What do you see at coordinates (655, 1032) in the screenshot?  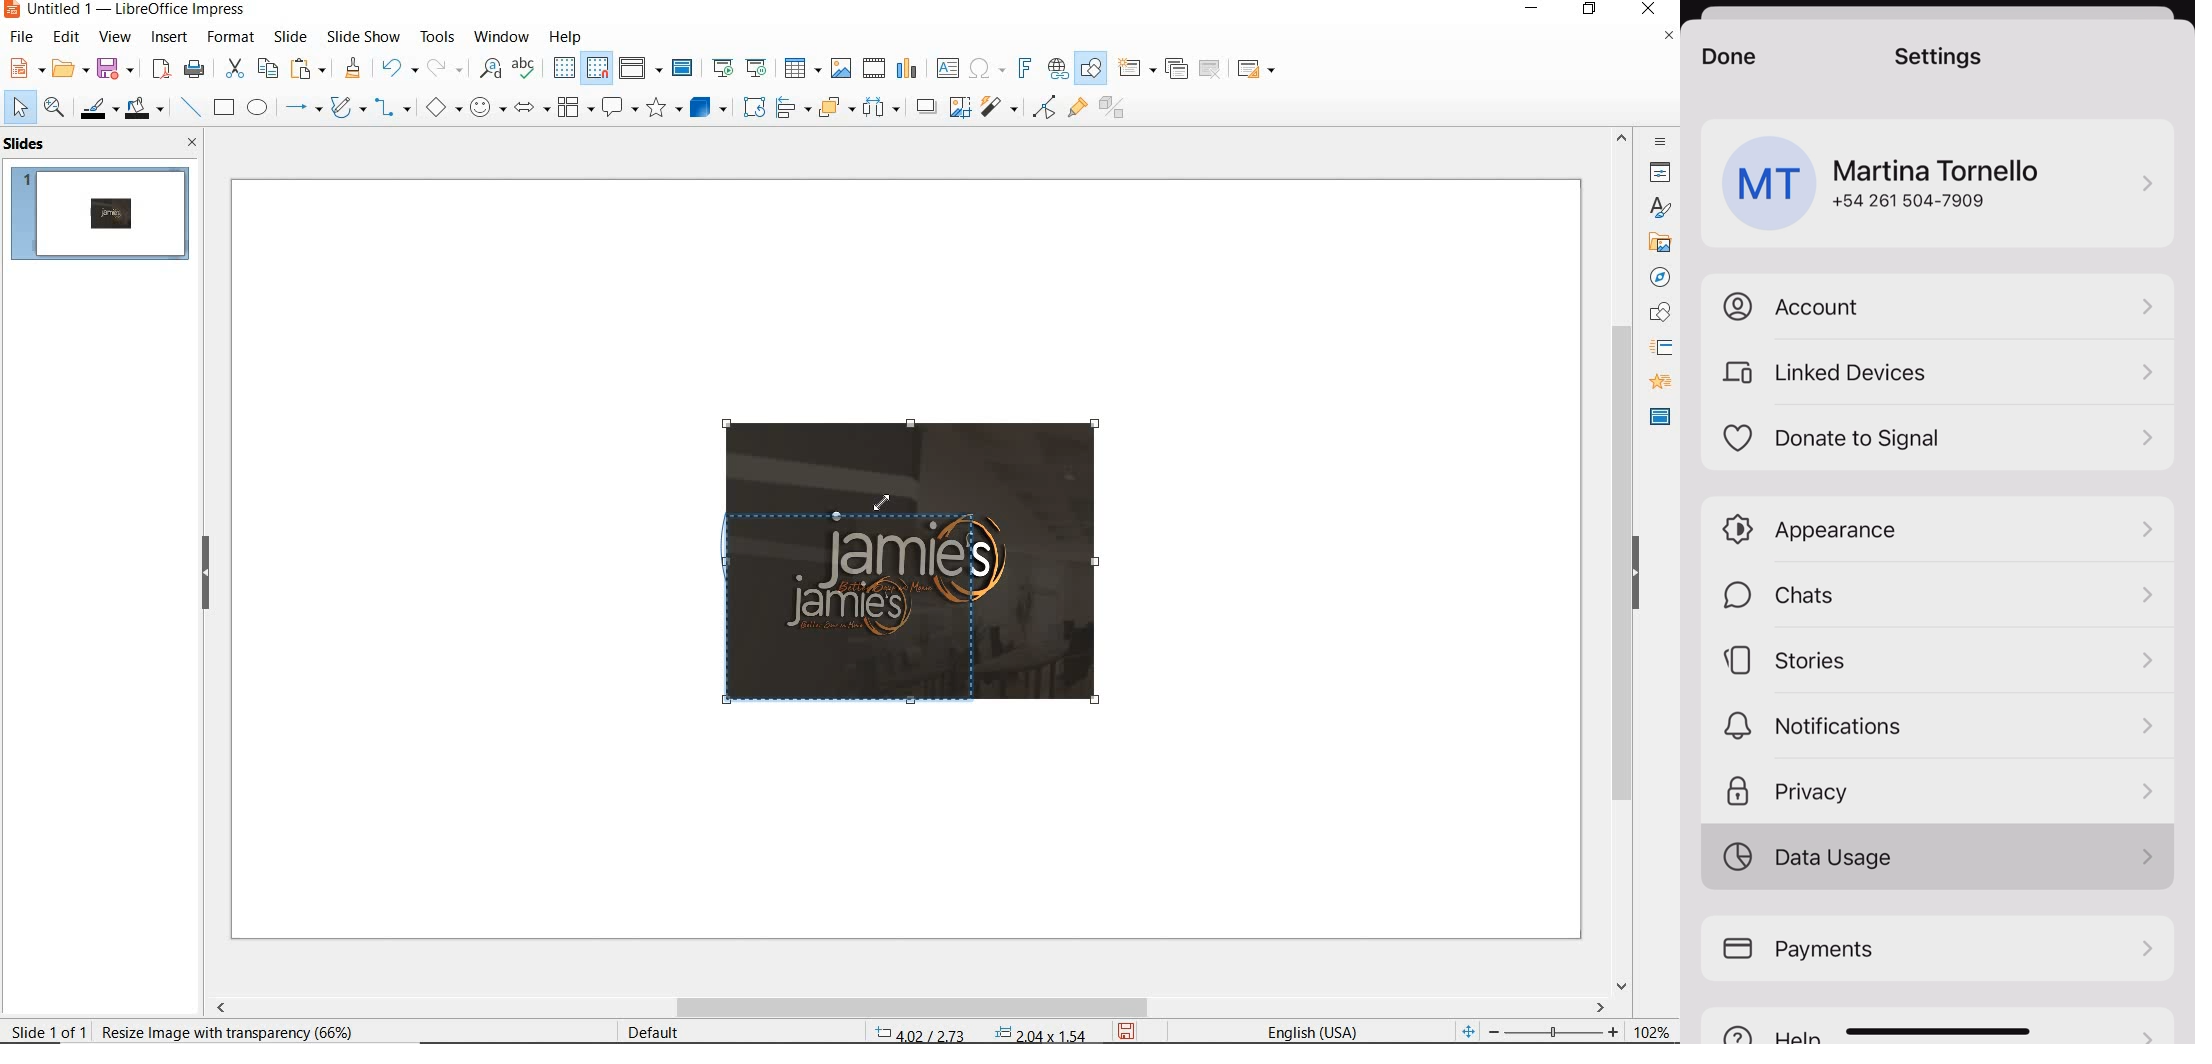 I see `Default` at bounding box center [655, 1032].